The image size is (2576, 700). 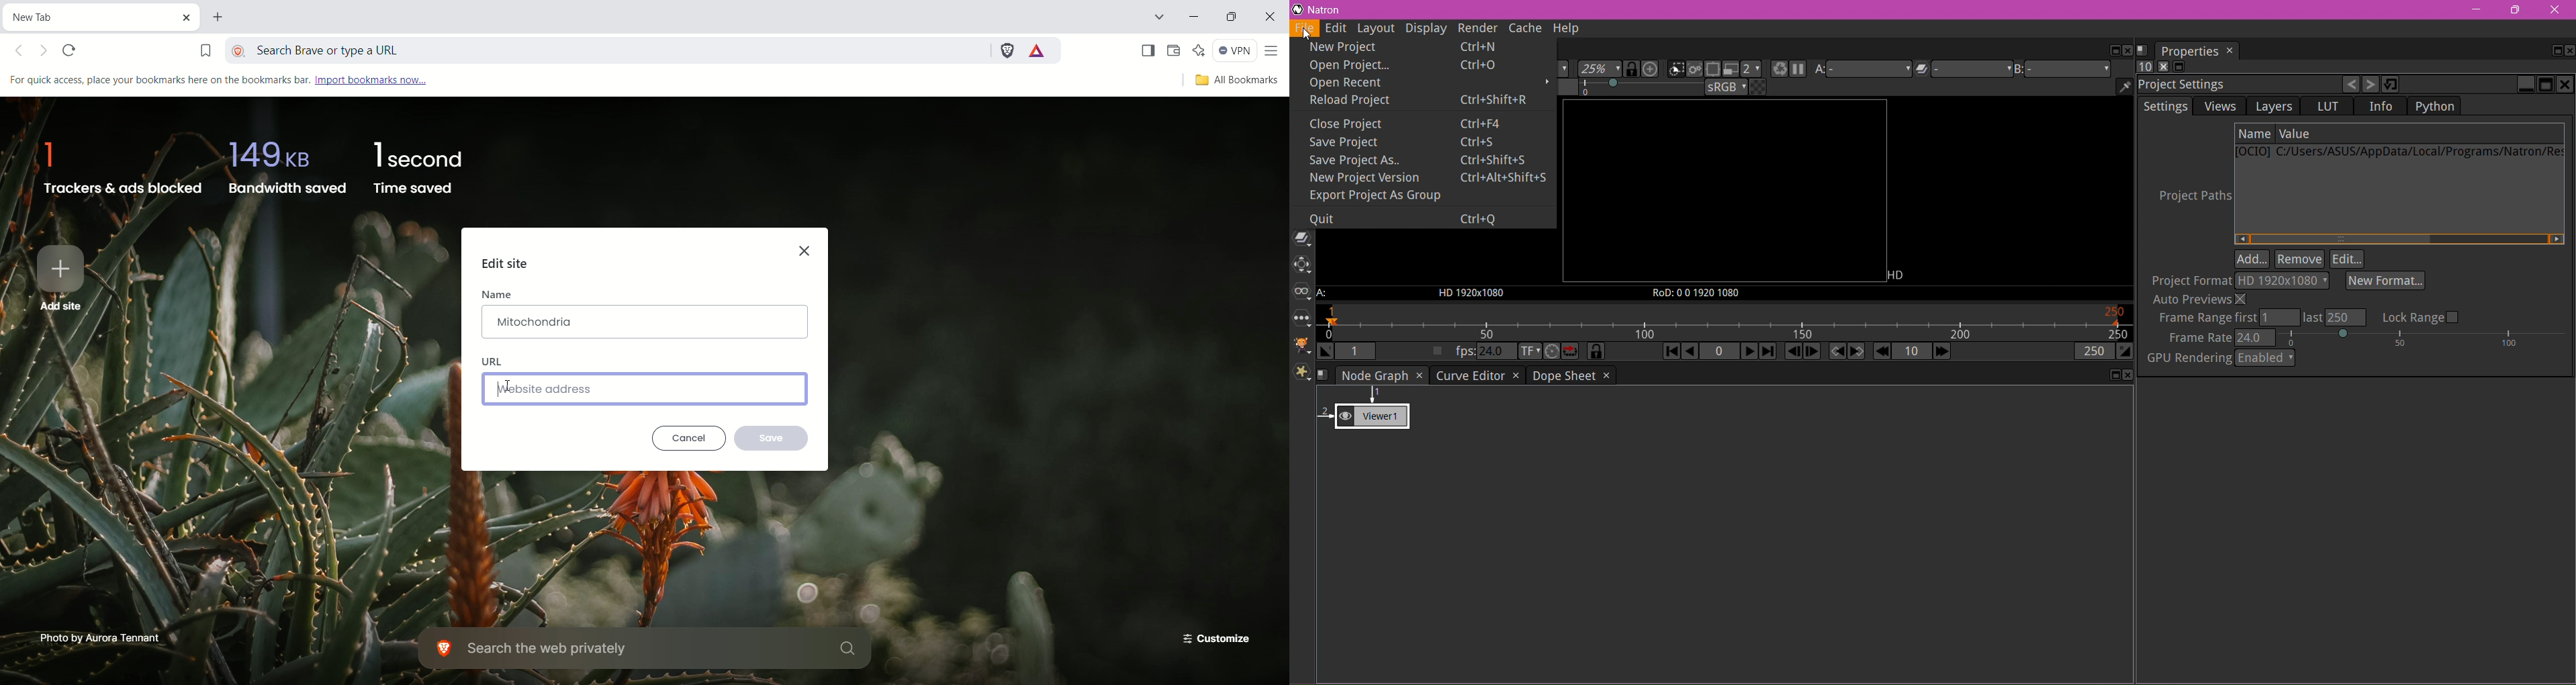 I want to click on rewards, so click(x=1038, y=51).